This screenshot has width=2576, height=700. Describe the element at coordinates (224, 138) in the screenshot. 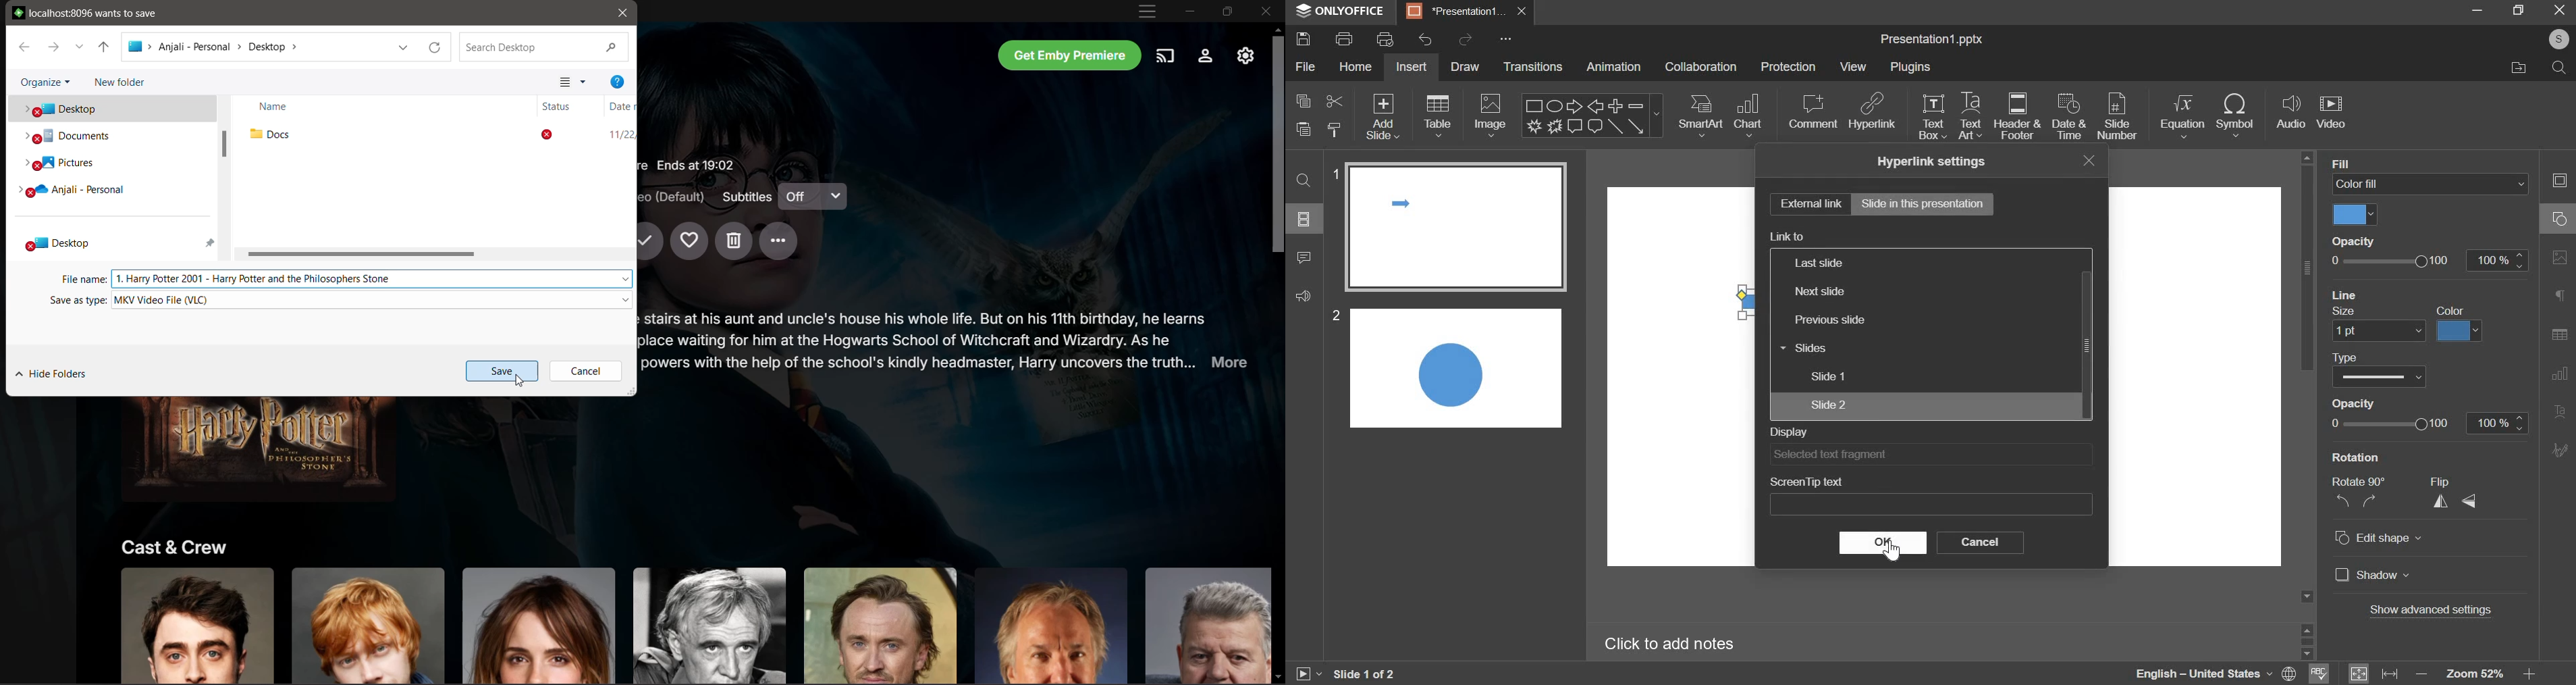

I see `Vertical Scroll Bar` at that location.